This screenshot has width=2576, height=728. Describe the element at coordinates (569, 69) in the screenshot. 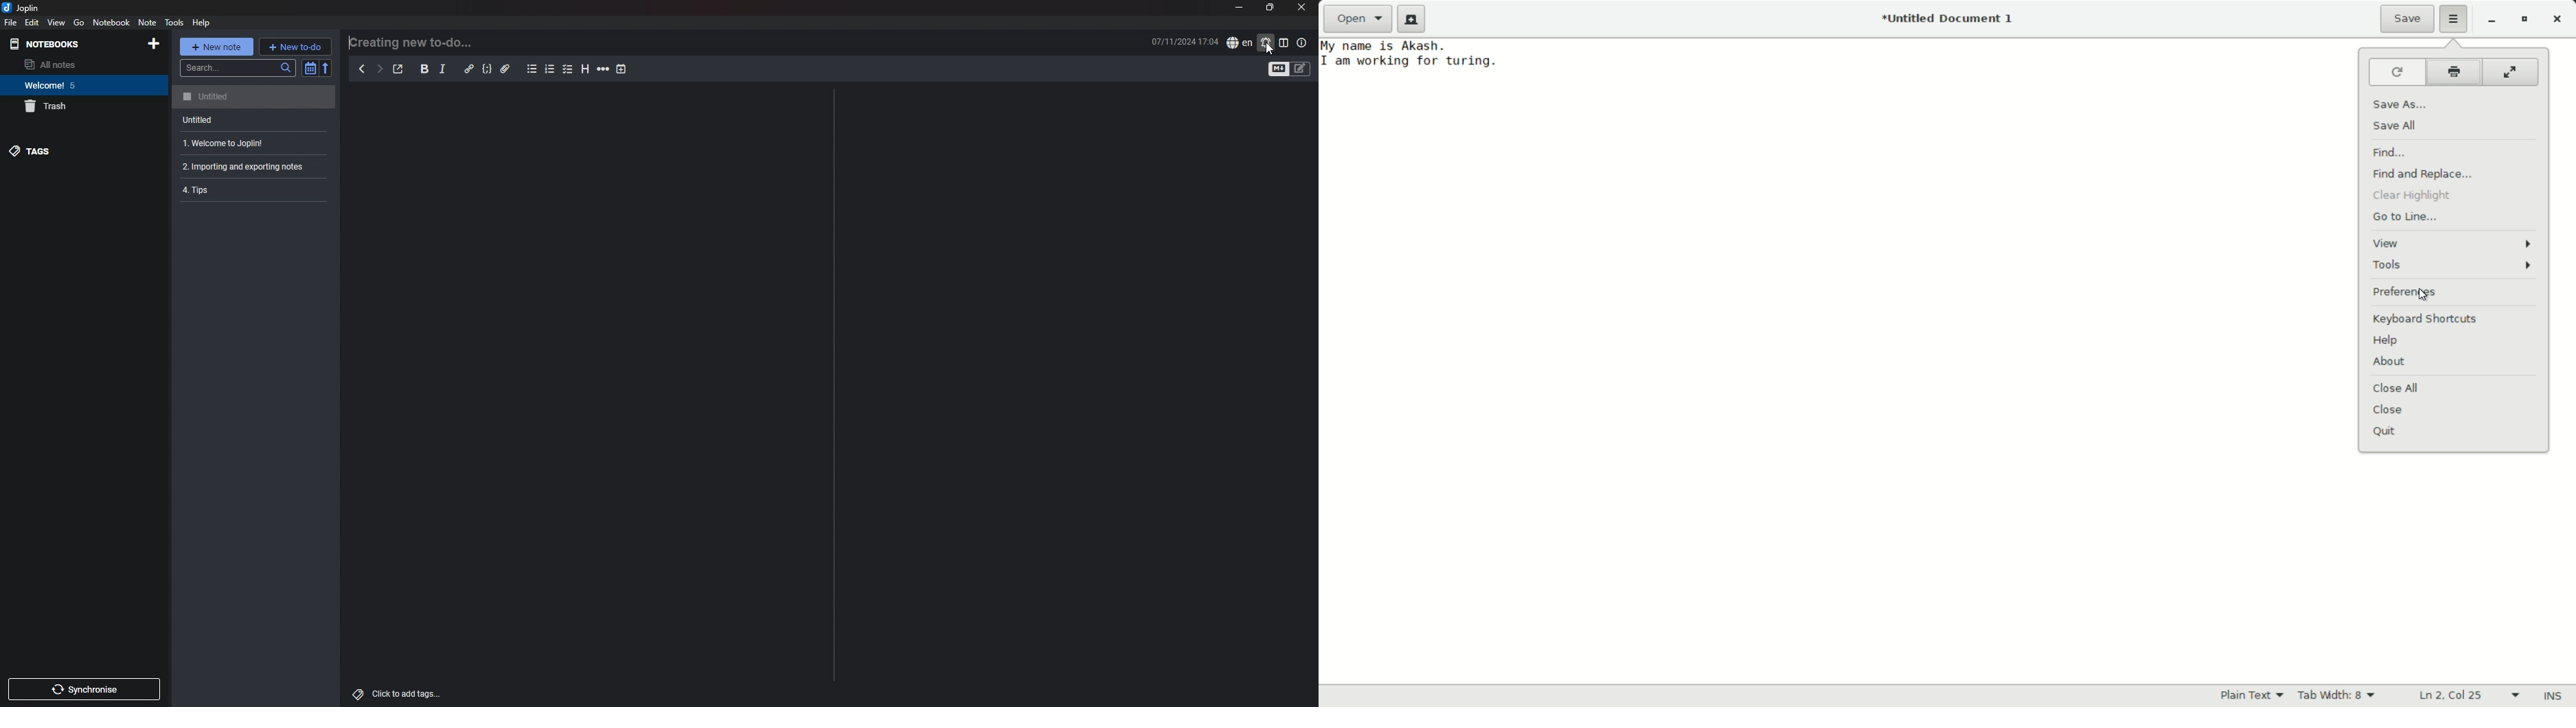

I see `checkbox` at that location.